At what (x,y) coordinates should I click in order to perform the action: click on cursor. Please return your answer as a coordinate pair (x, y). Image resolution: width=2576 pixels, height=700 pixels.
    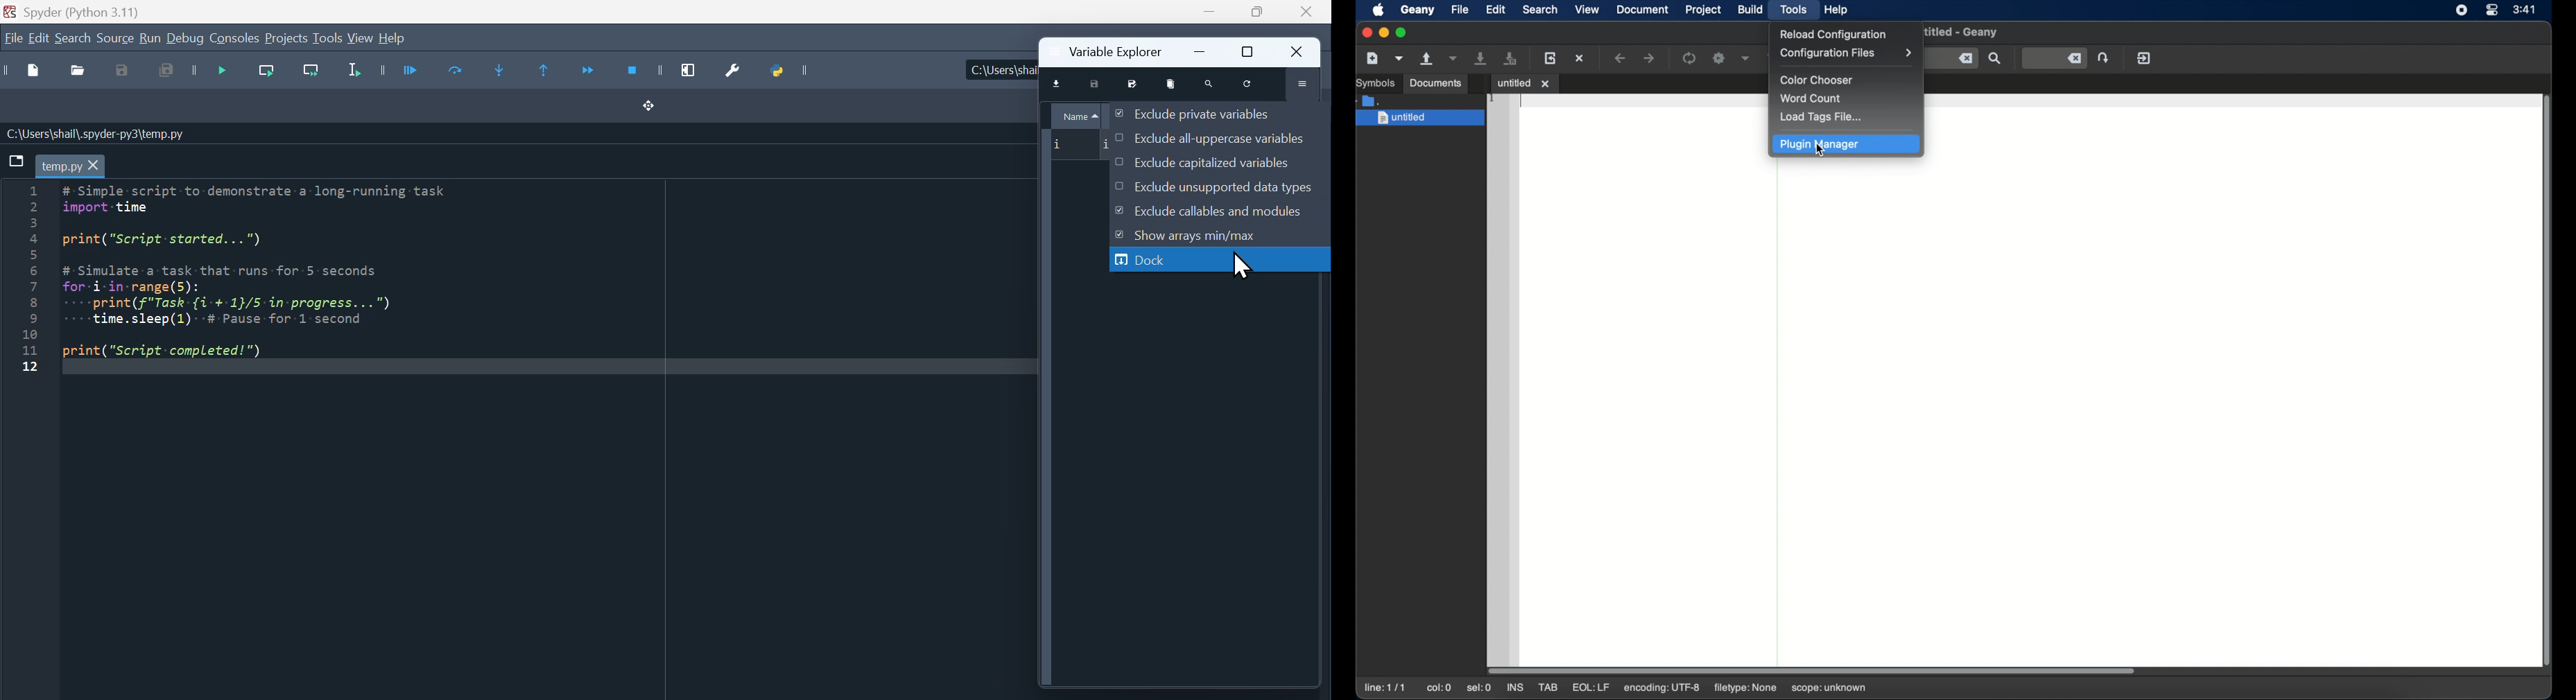
    Looking at the image, I should click on (1243, 267).